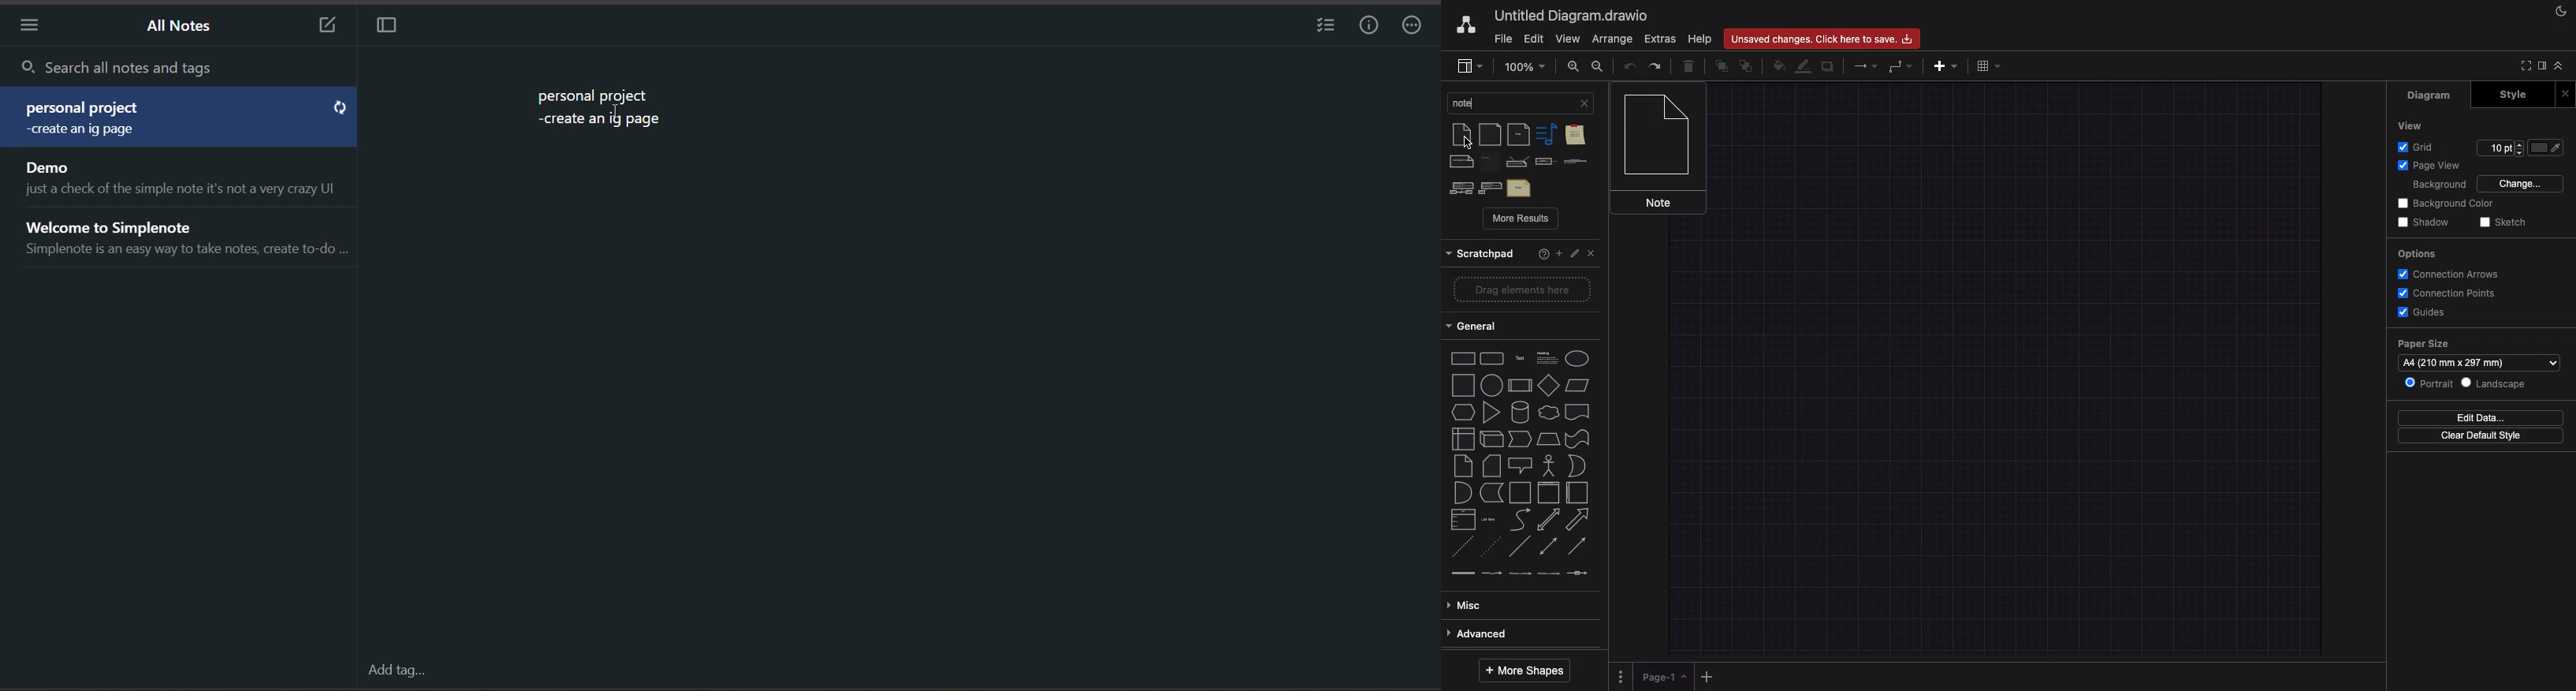  What do you see at coordinates (2519, 184) in the screenshot?
I see `Change` at bounding box center [2519, 184].